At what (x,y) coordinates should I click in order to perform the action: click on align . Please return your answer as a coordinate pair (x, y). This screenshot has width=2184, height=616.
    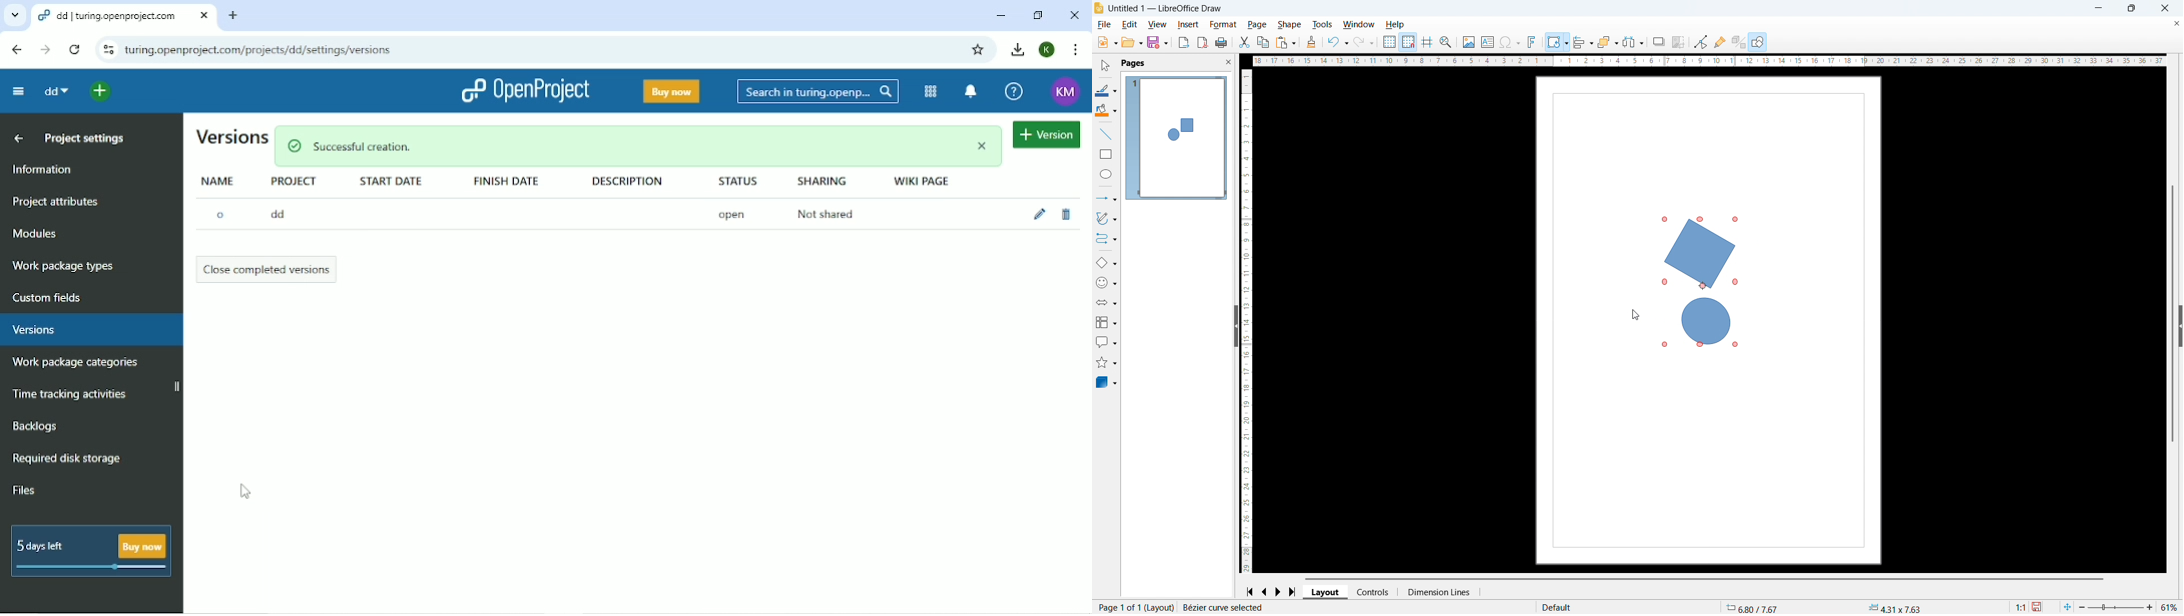
    Looking at the image, I should click on (1583, 42).